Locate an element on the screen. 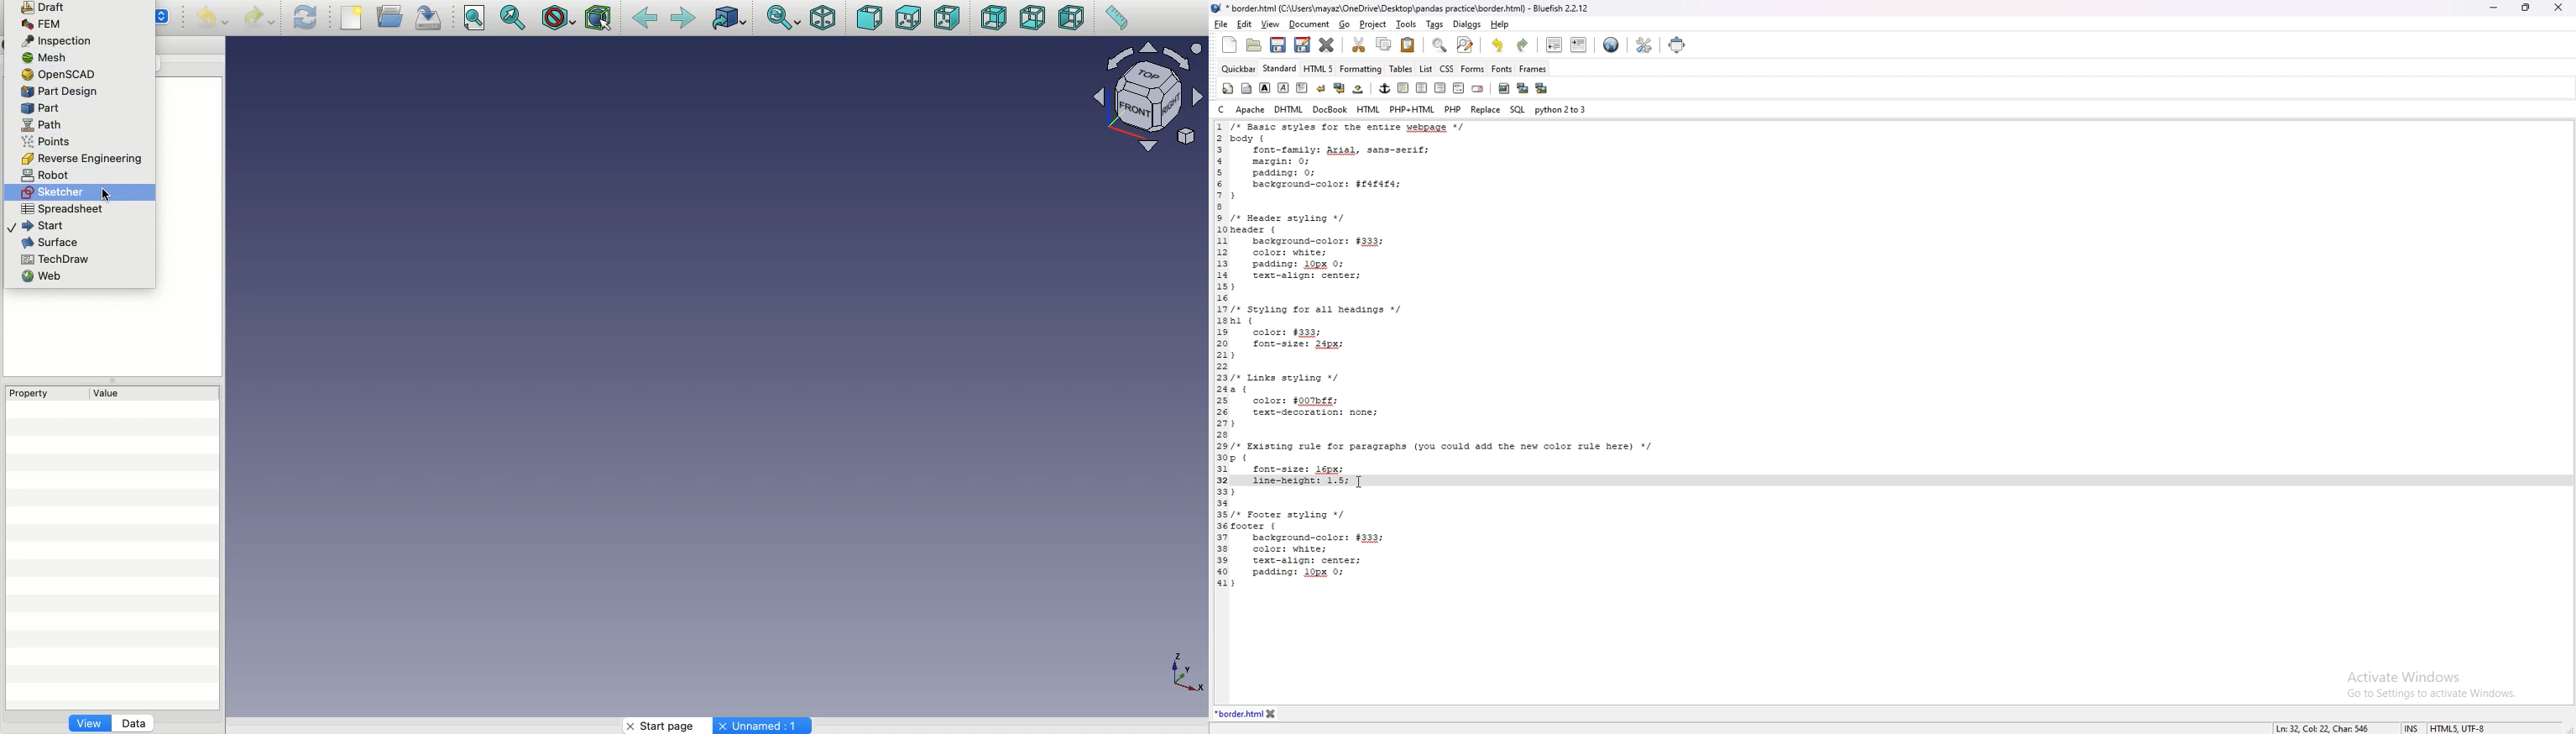 This screenshot has width=2576, height=756. Surface is located at coordinates (49, 243).